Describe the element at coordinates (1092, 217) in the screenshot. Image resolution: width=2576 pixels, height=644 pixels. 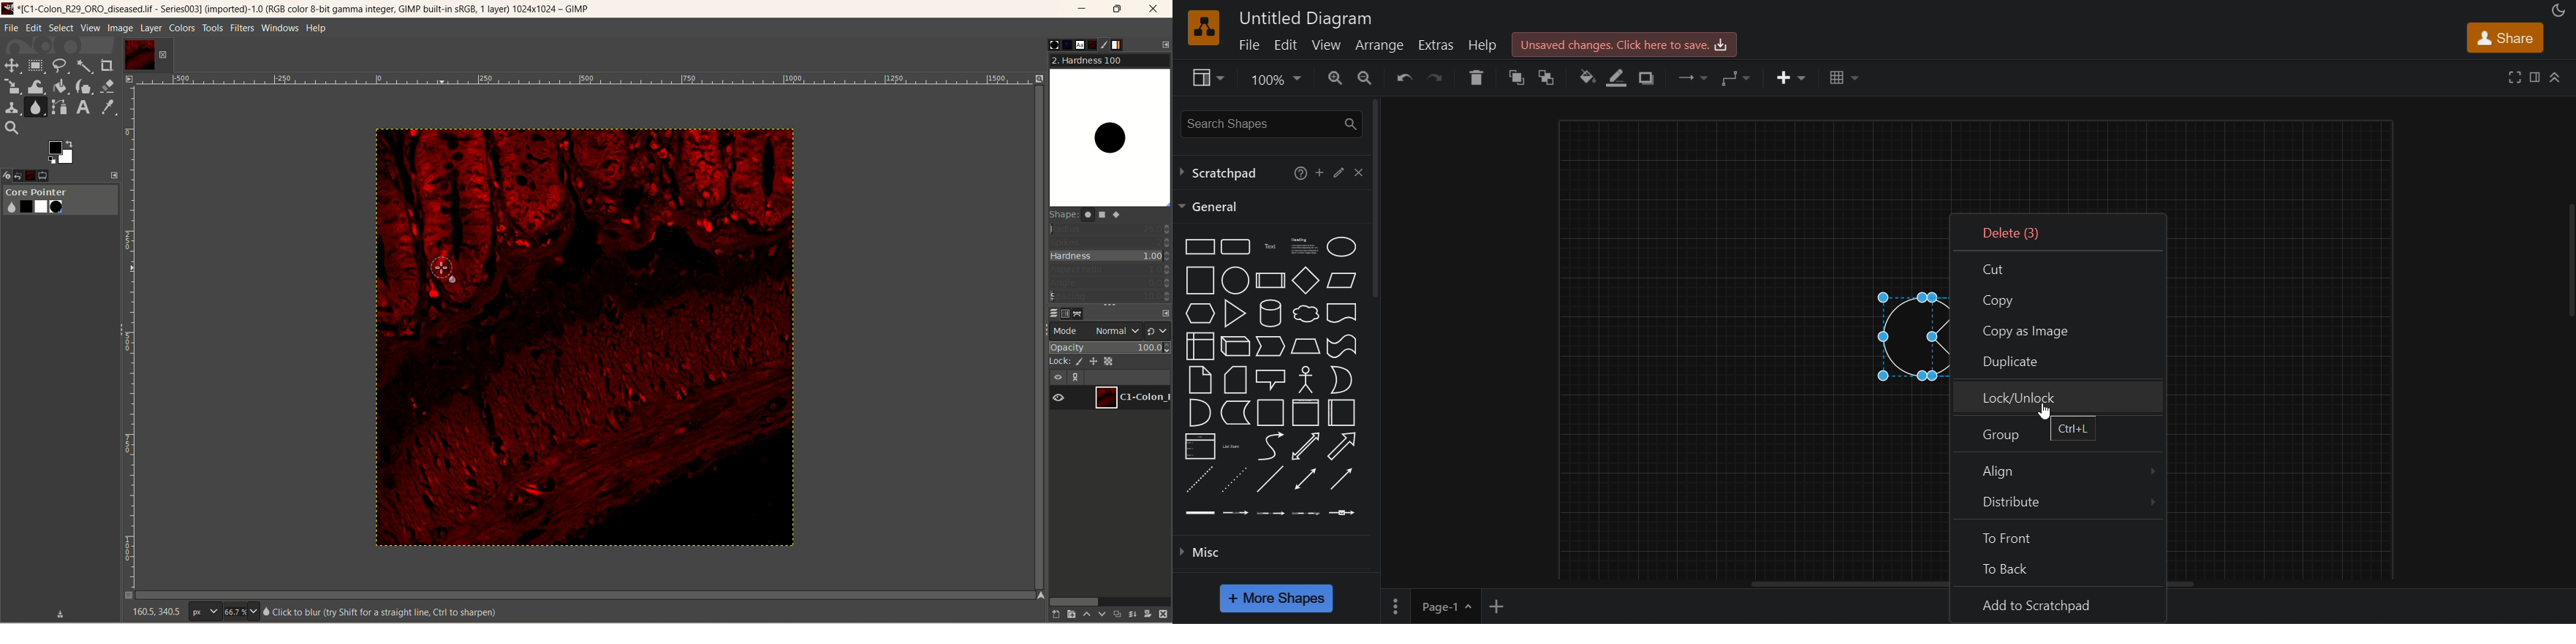
I see `shapes` at that location.